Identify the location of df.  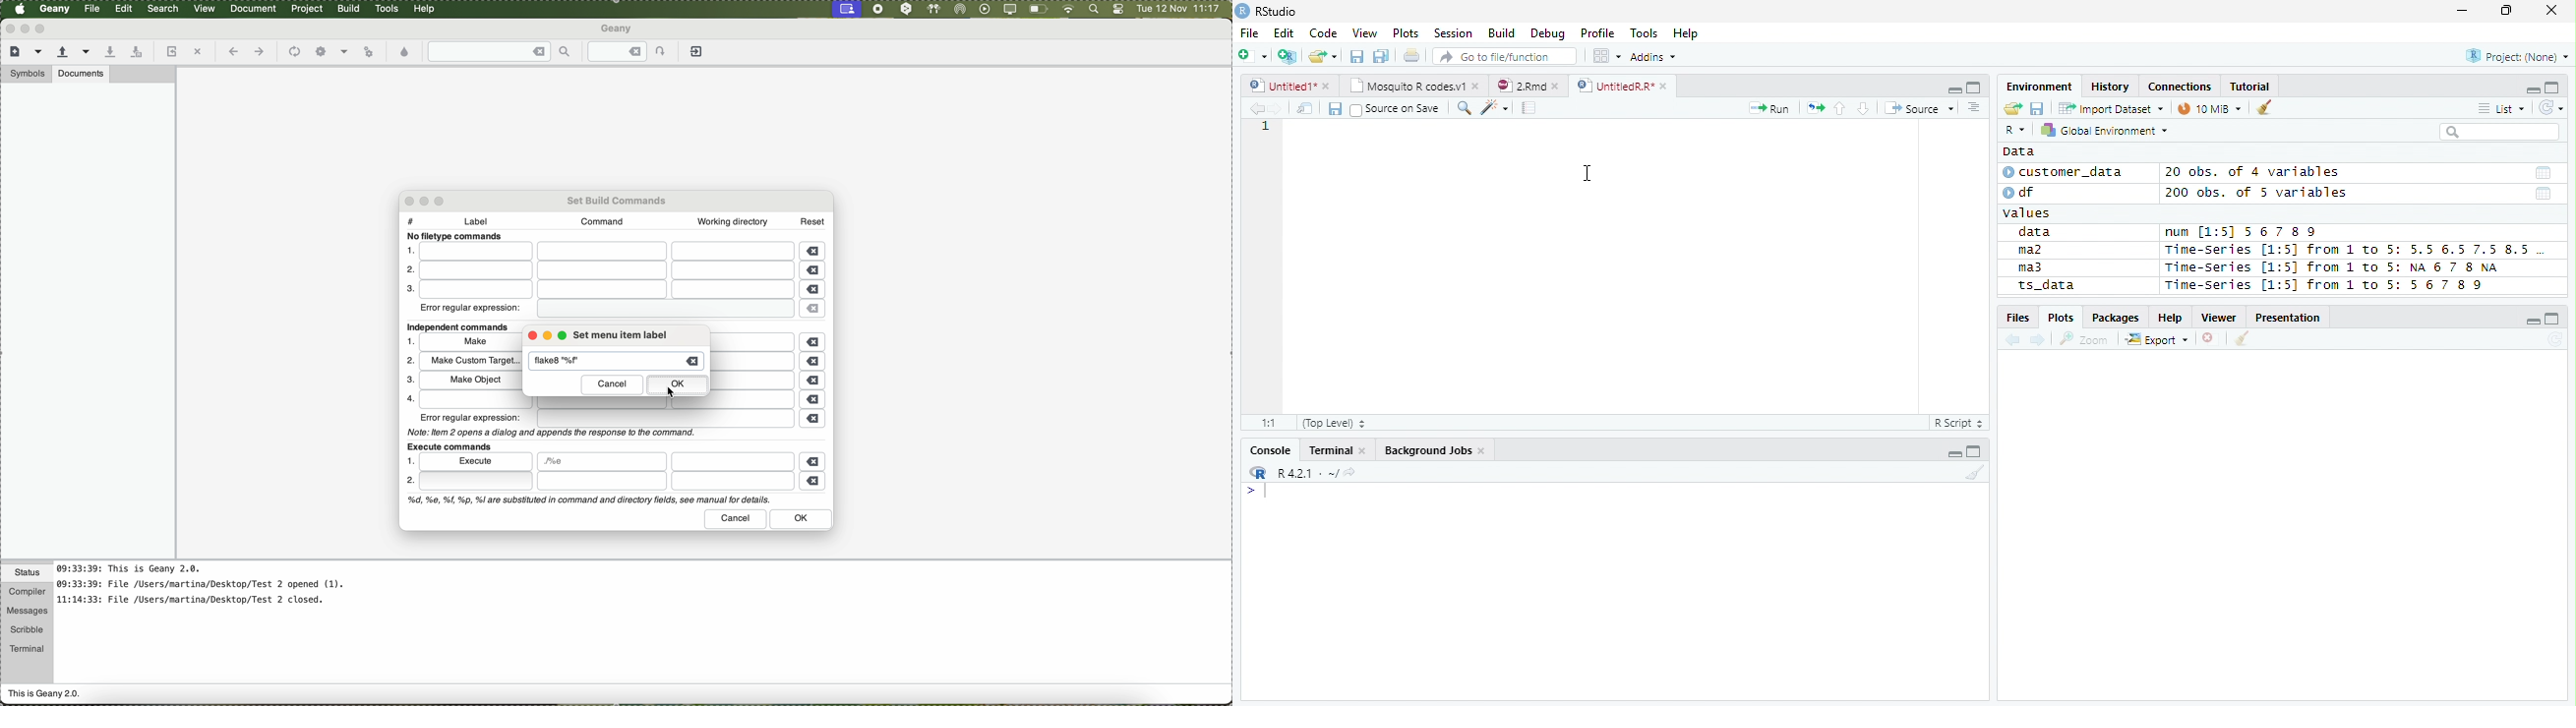
(2025, 192).